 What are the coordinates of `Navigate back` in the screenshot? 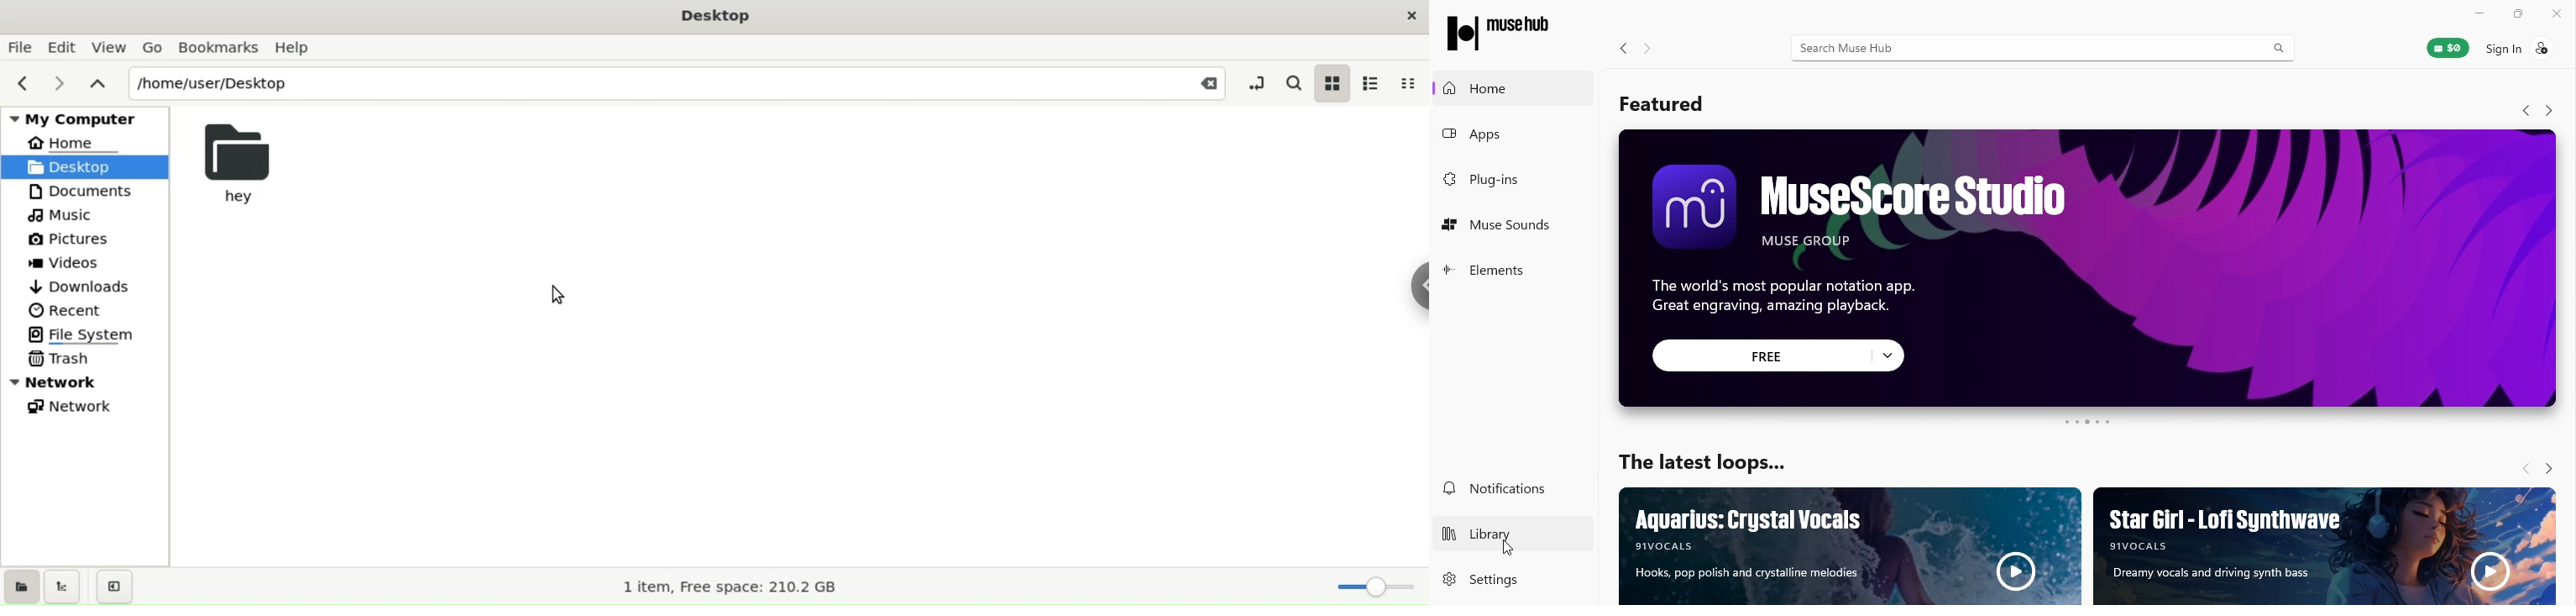 It's located at (1619, 48).